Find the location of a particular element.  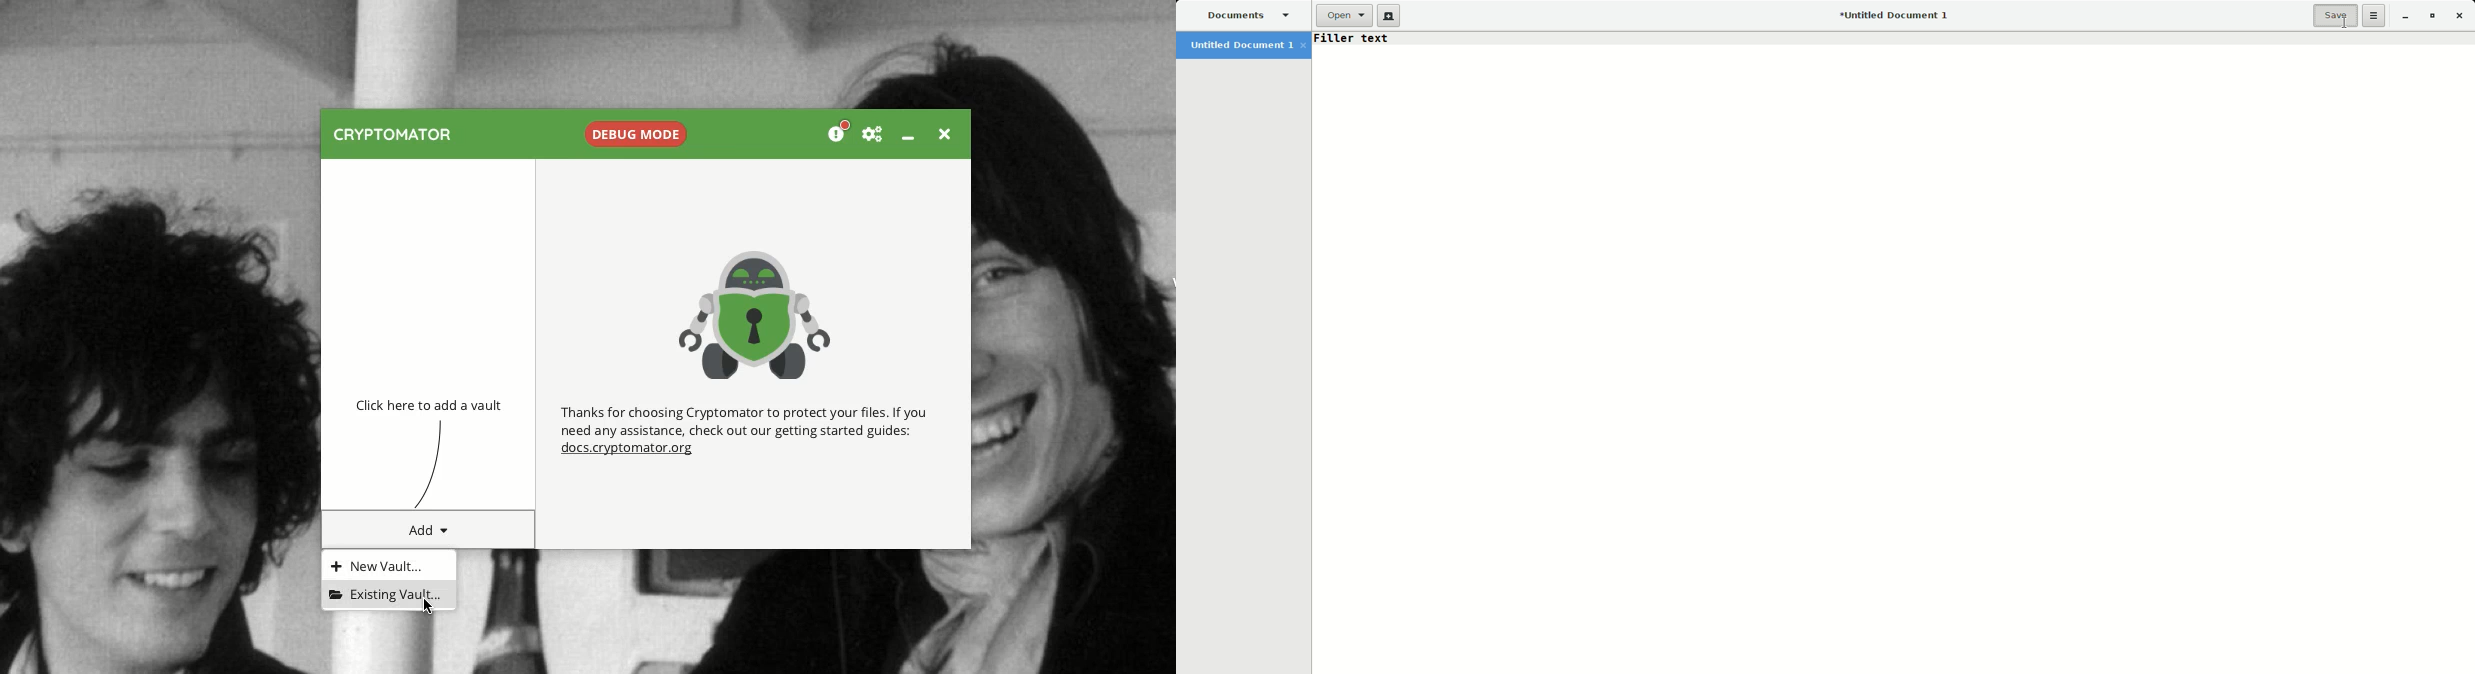

Minimize is located at coordinates (912, 140).